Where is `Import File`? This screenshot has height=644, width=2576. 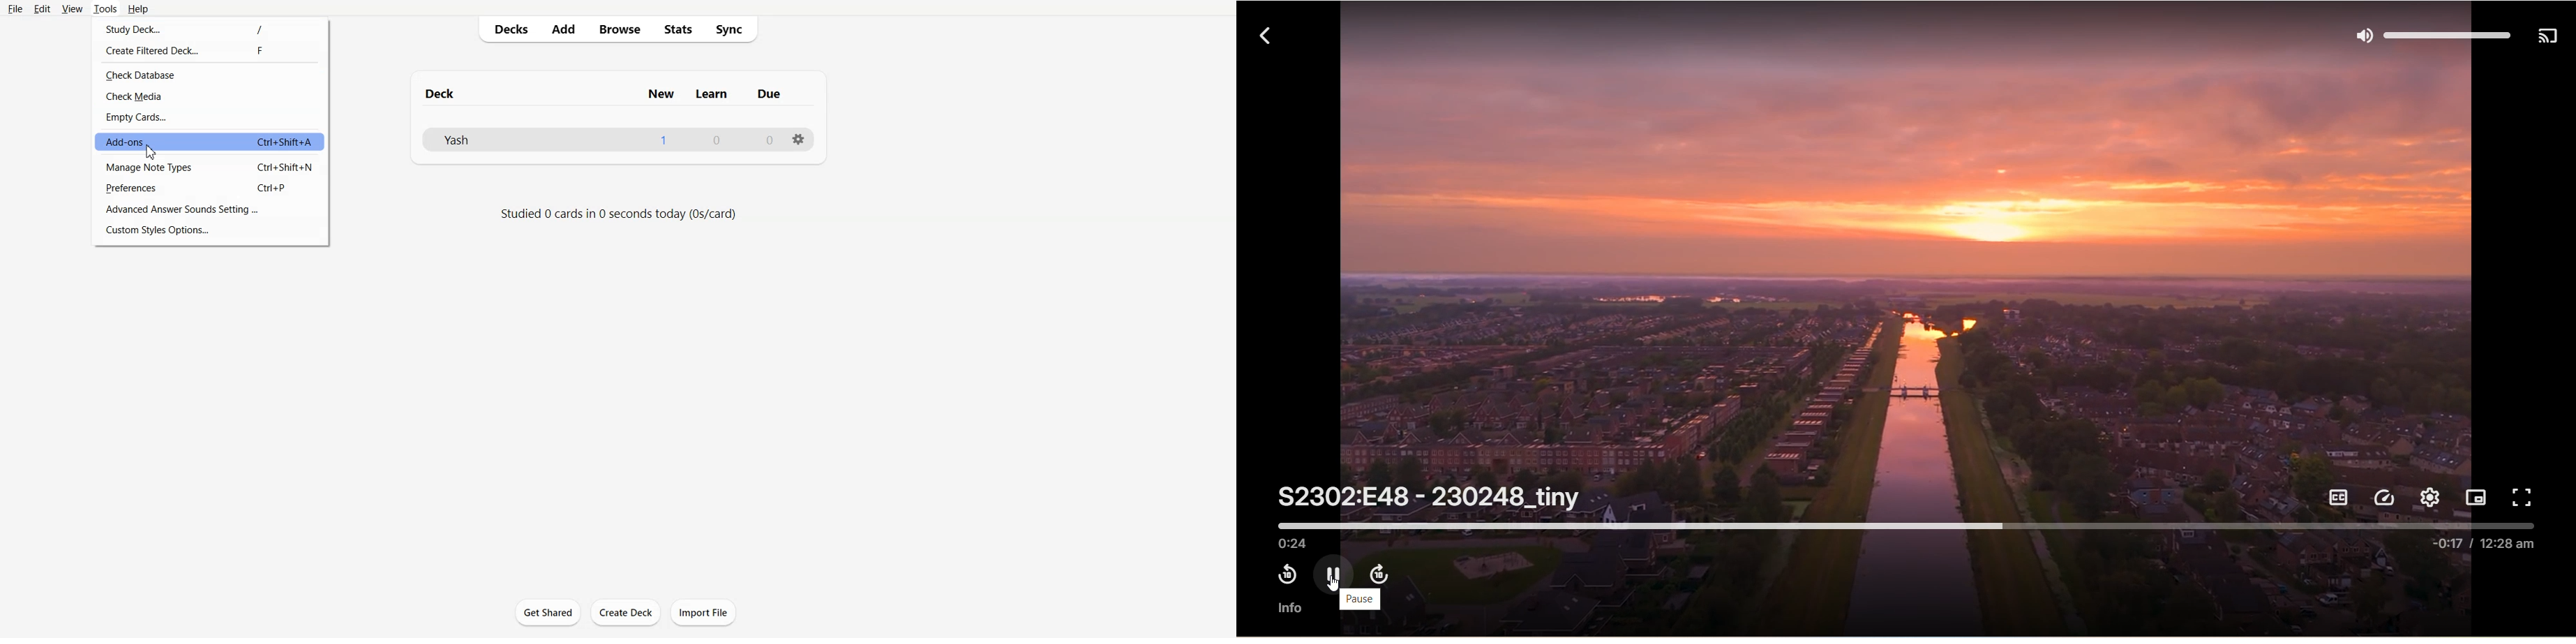
Import File is located at coordinates (705, 612).